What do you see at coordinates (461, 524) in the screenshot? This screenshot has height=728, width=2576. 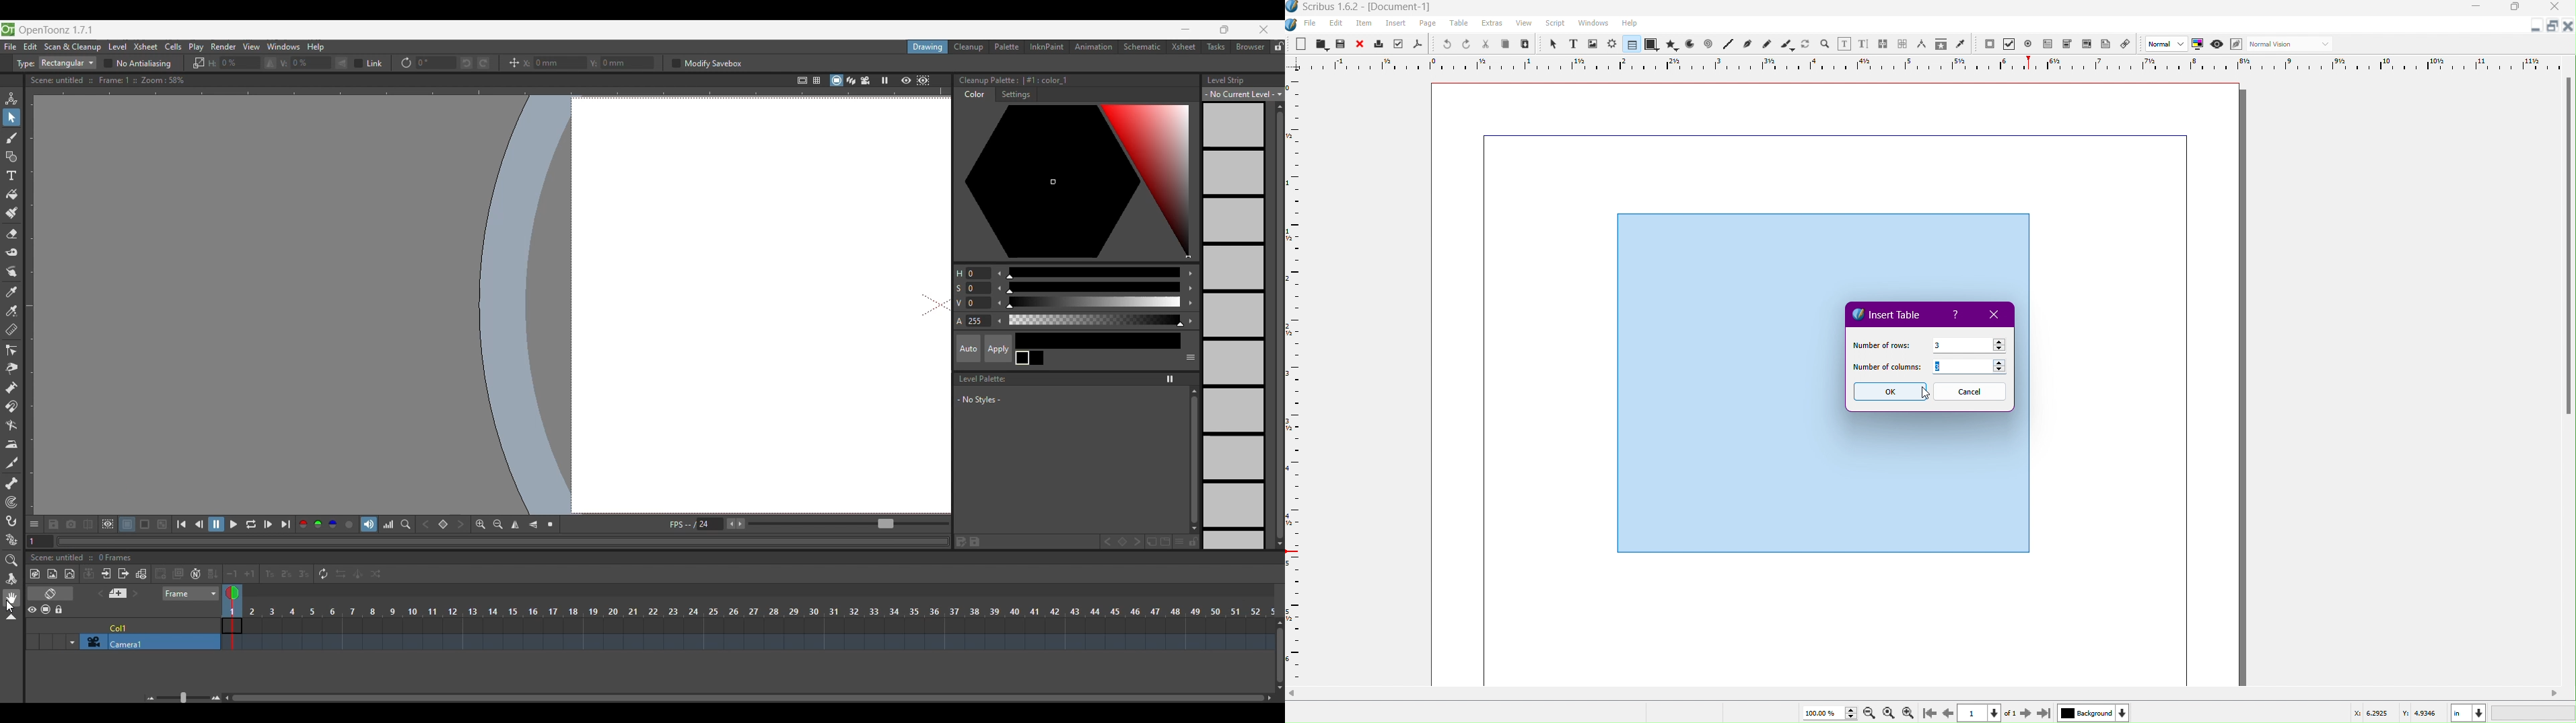 I see `Next key` at bounding box center [461, 524].